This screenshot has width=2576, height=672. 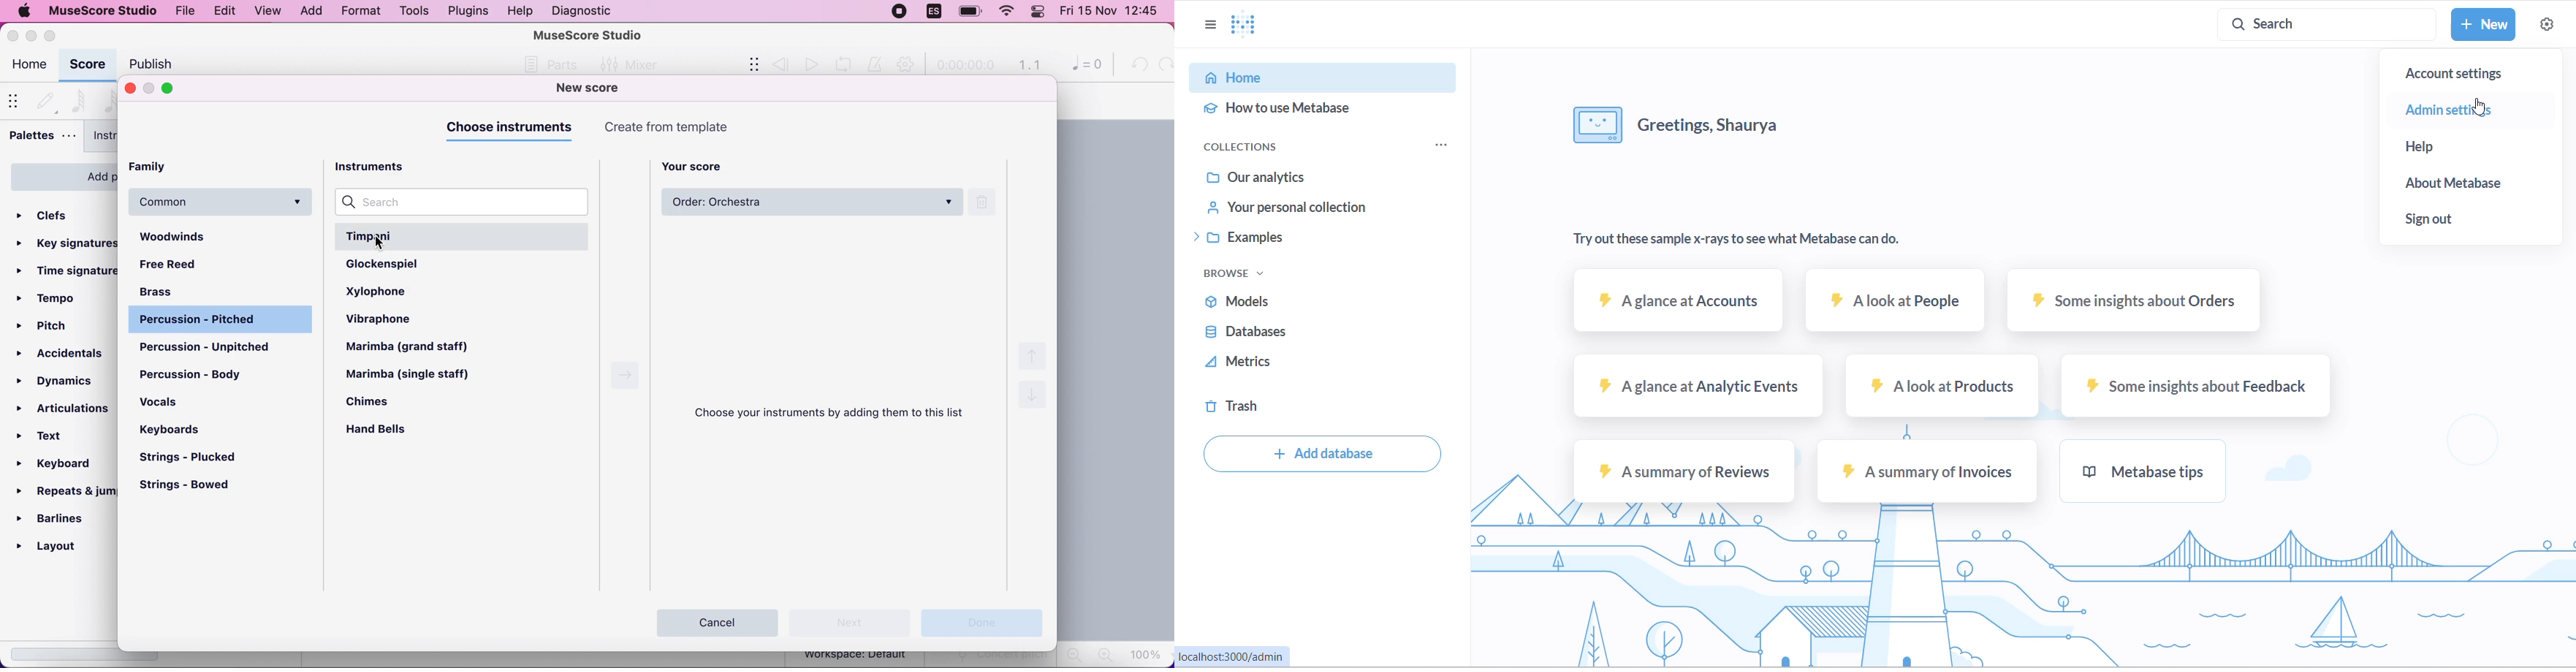 I want to click on concert pitch, so click(x=992, y=660).